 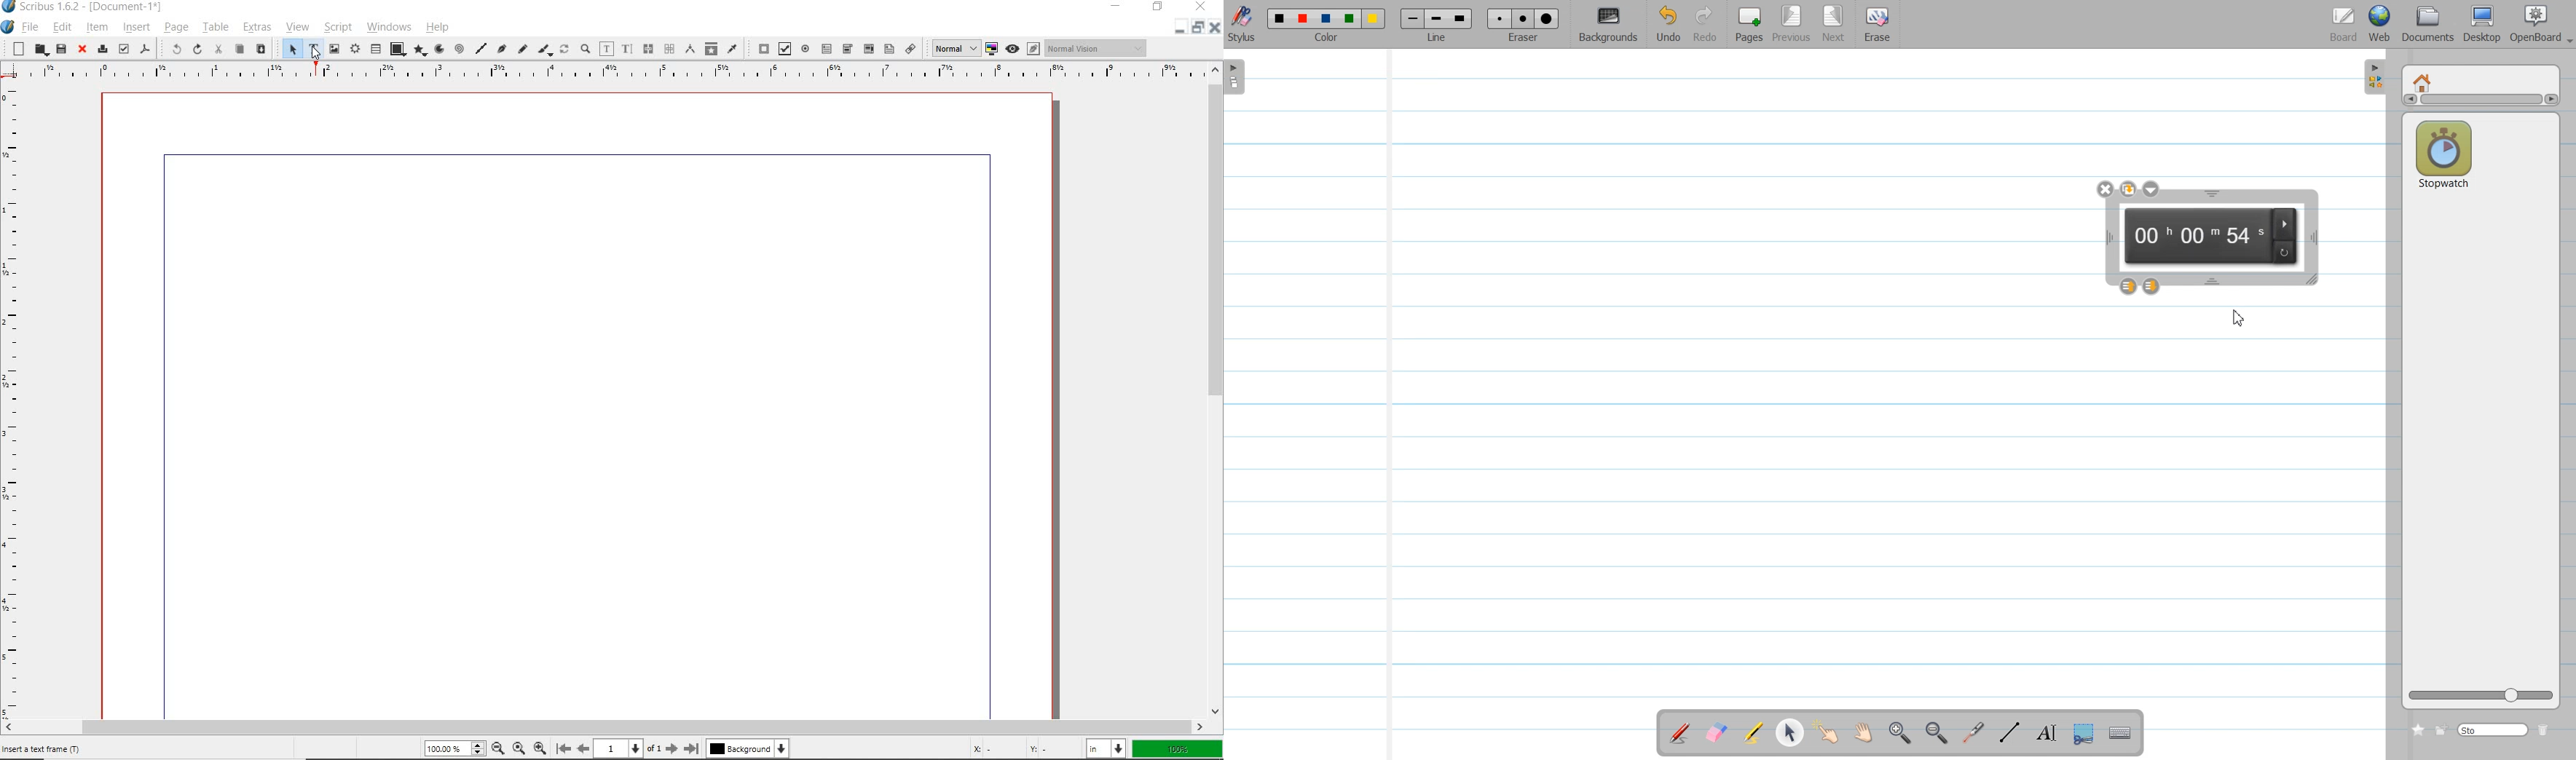 What do you see at coordinates (262, 50) in the screenshot?
I see `paste` at bounding box center [262, 50].